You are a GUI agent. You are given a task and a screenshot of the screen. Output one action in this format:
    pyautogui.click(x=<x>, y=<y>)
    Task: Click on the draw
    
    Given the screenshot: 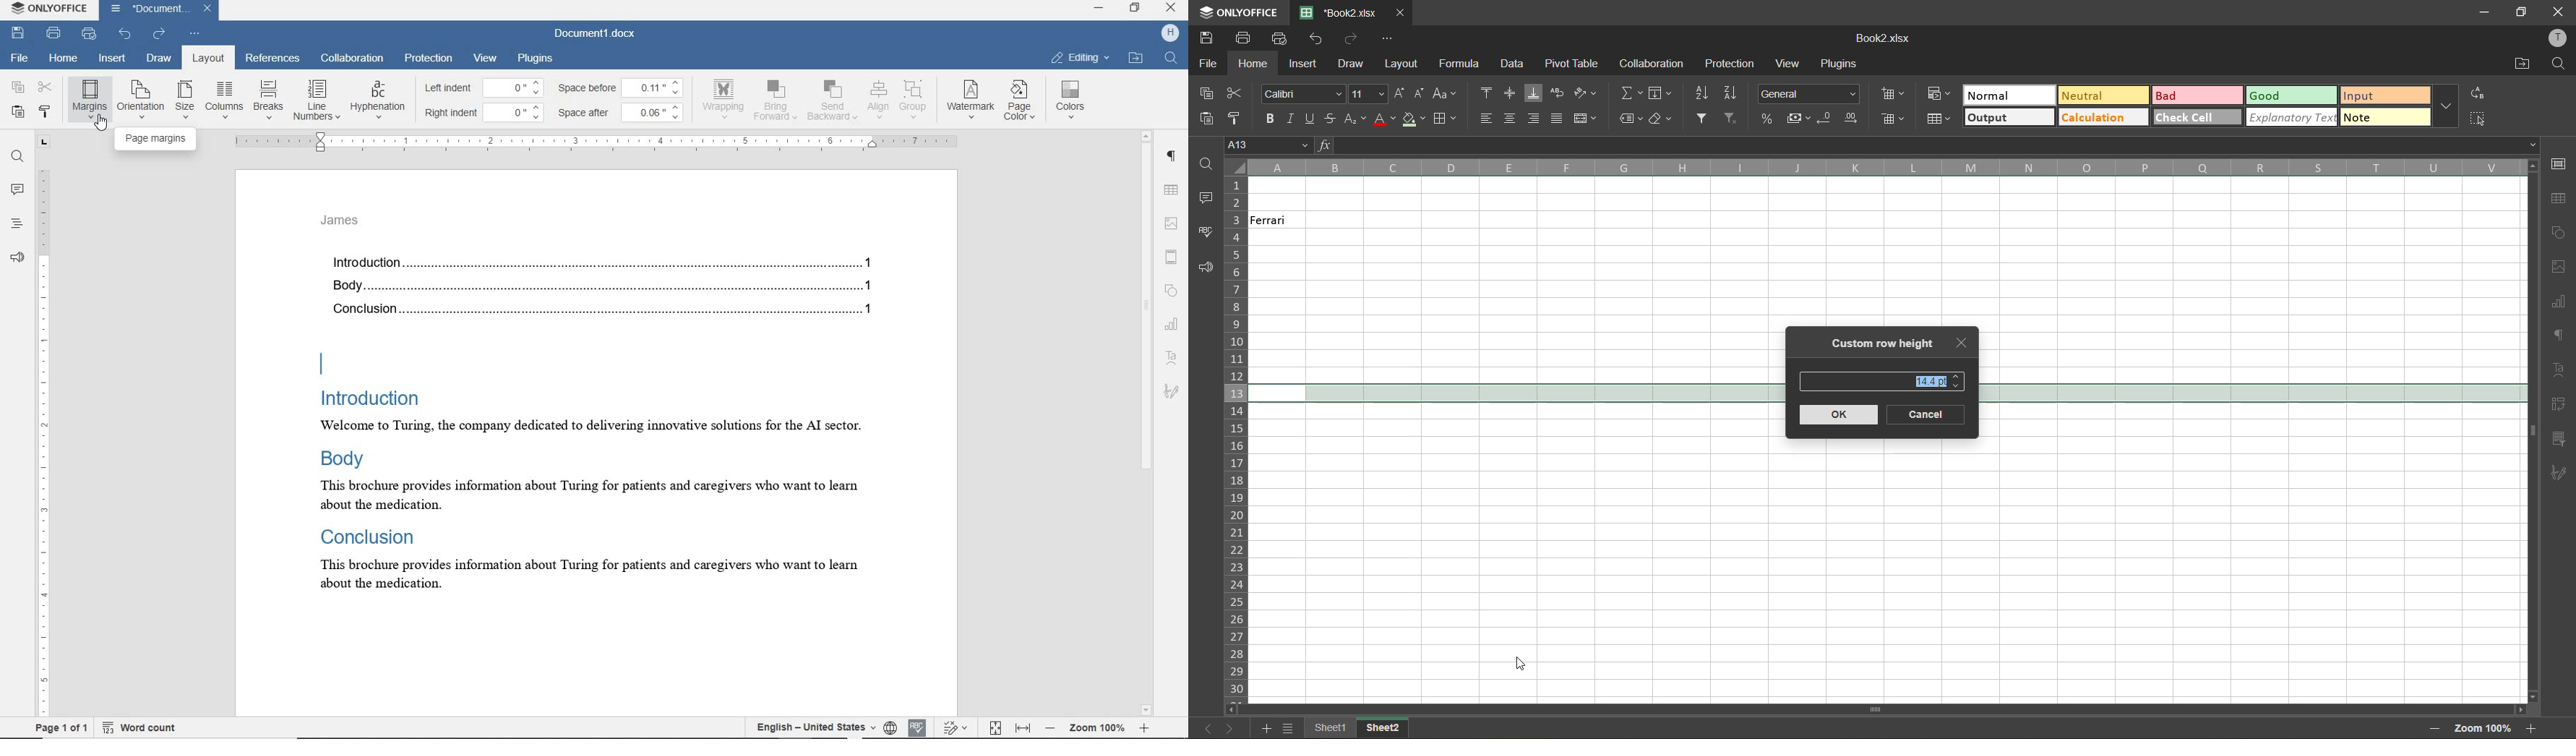 What is the action you would take?
    pyautogui.click(x=159, y=57)
    